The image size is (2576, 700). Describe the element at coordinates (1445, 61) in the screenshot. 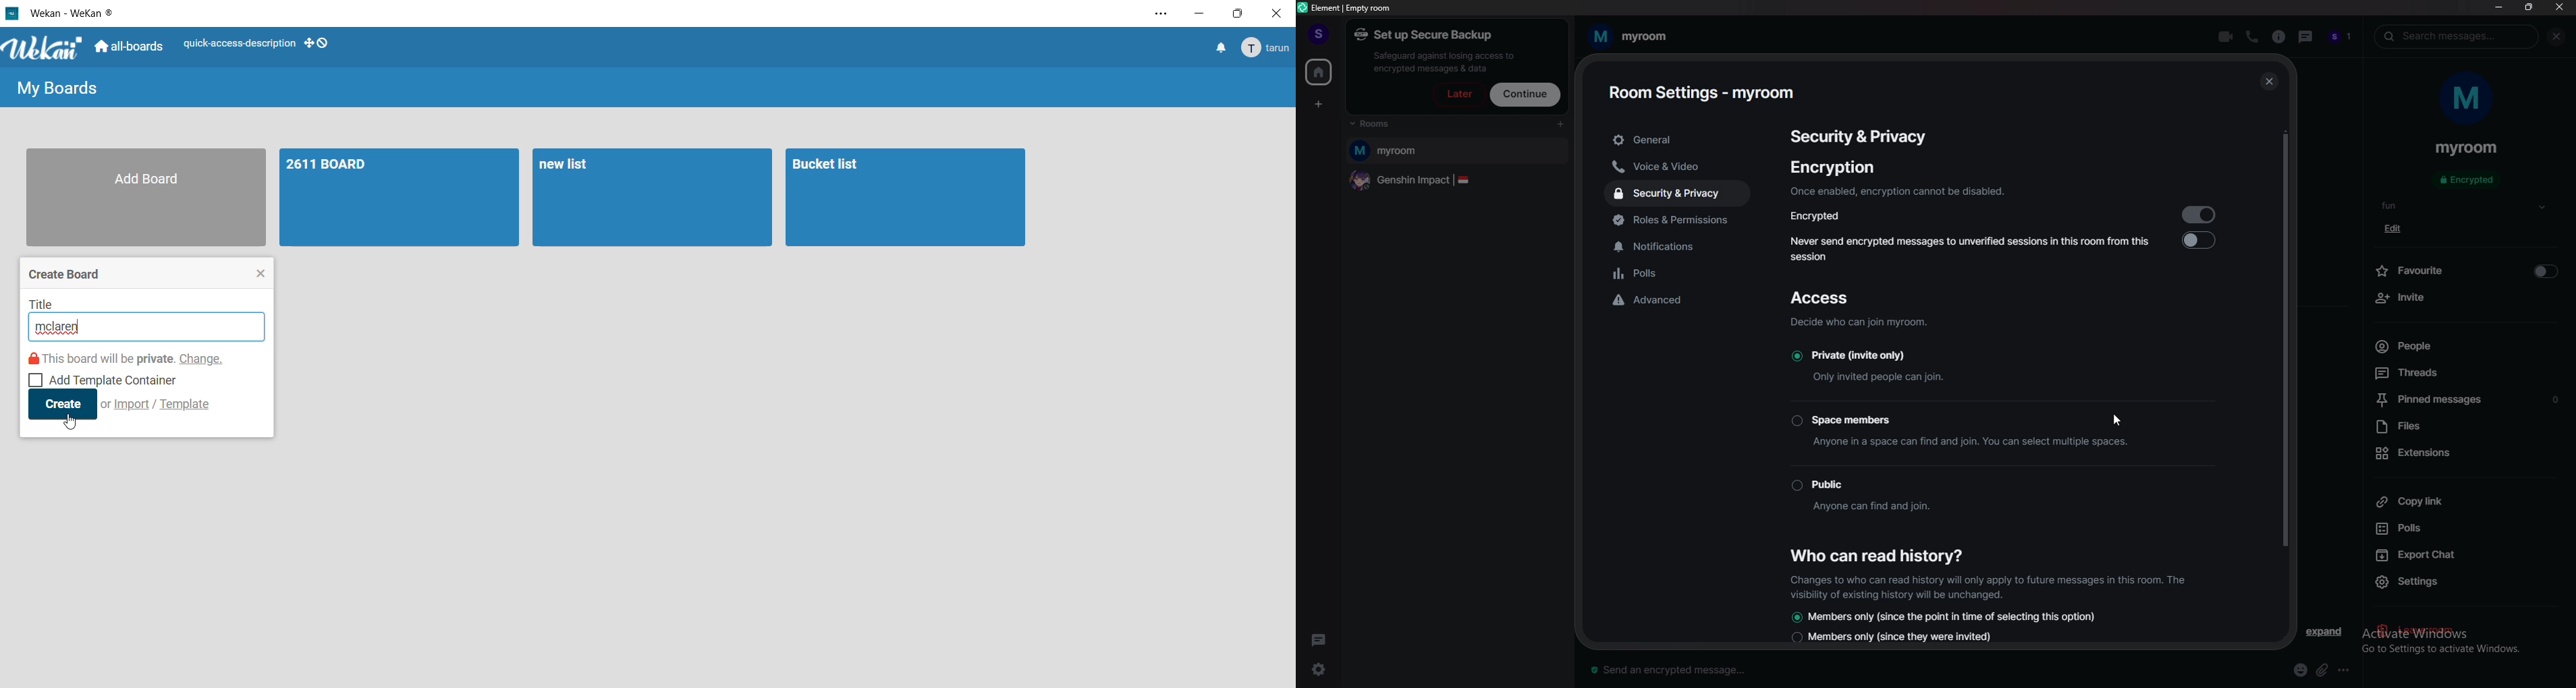

I see `safeguard against losing access to encrypted messages & data` at that location.